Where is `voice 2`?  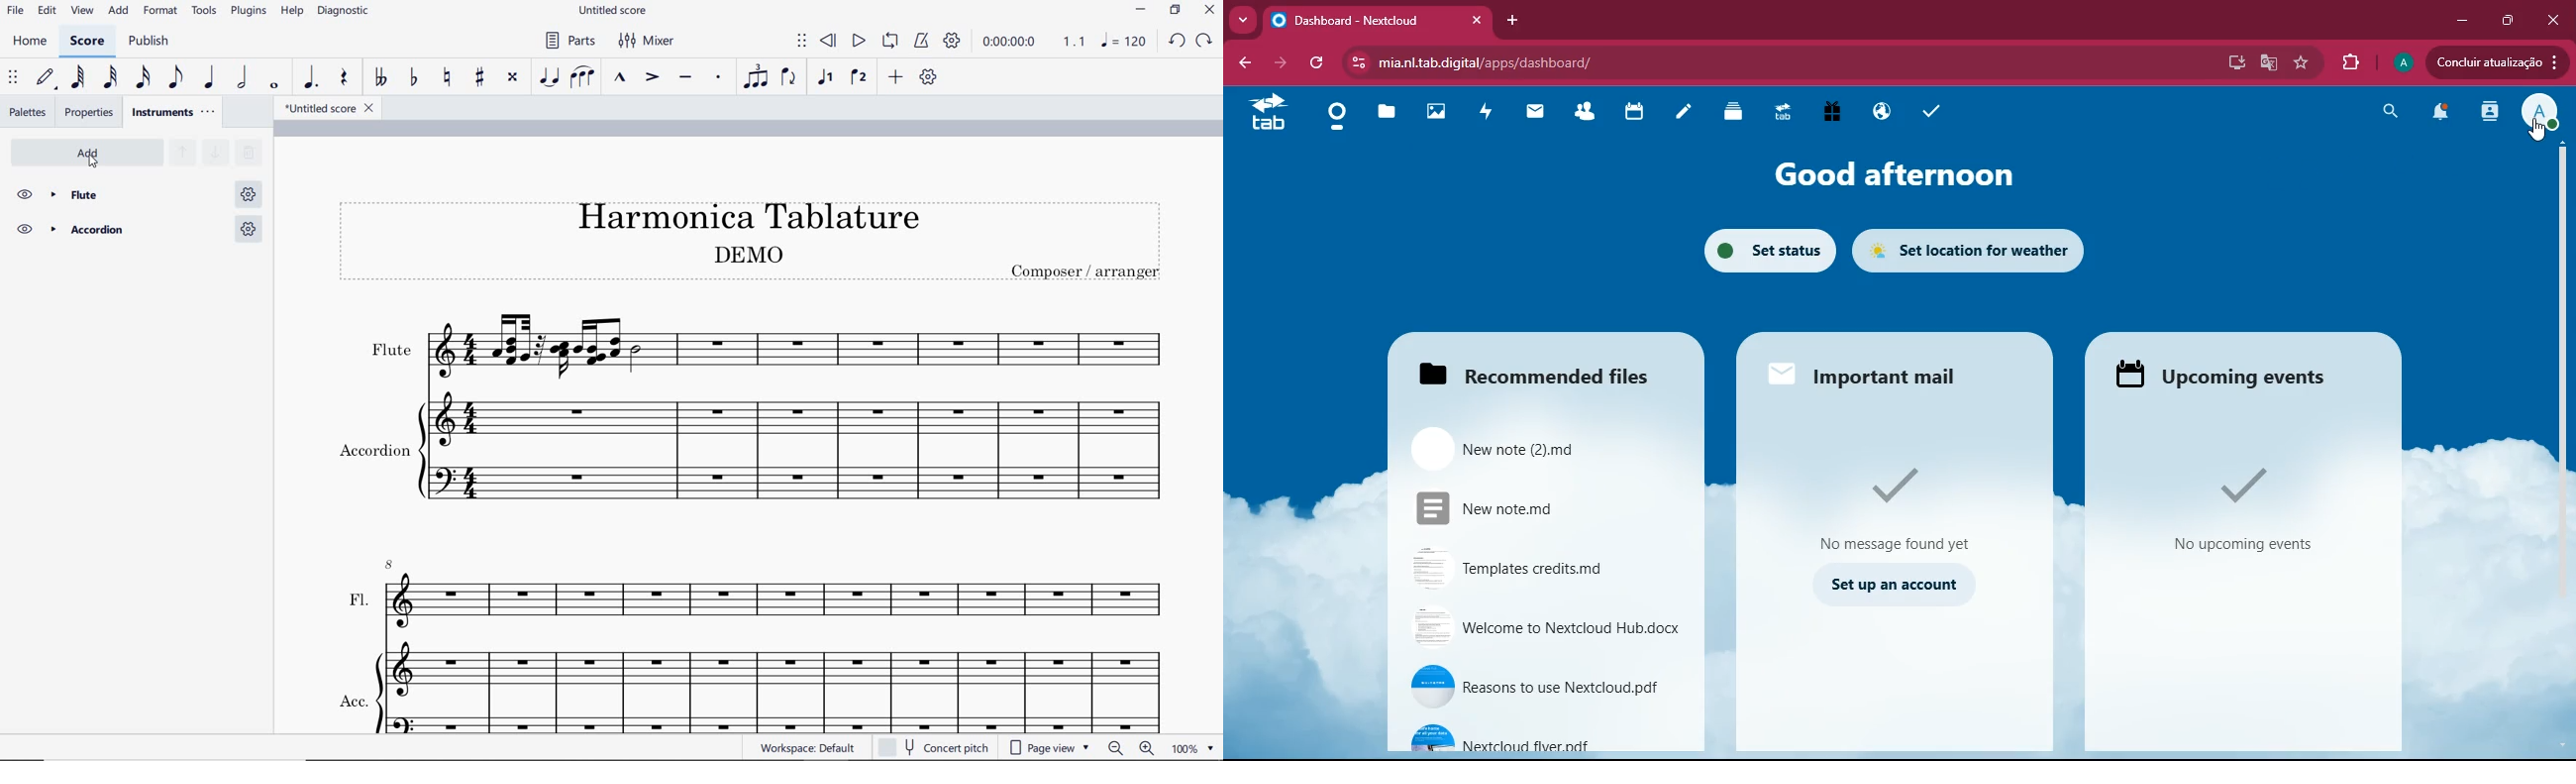 voice 2 is located at coordinates (859, 78).